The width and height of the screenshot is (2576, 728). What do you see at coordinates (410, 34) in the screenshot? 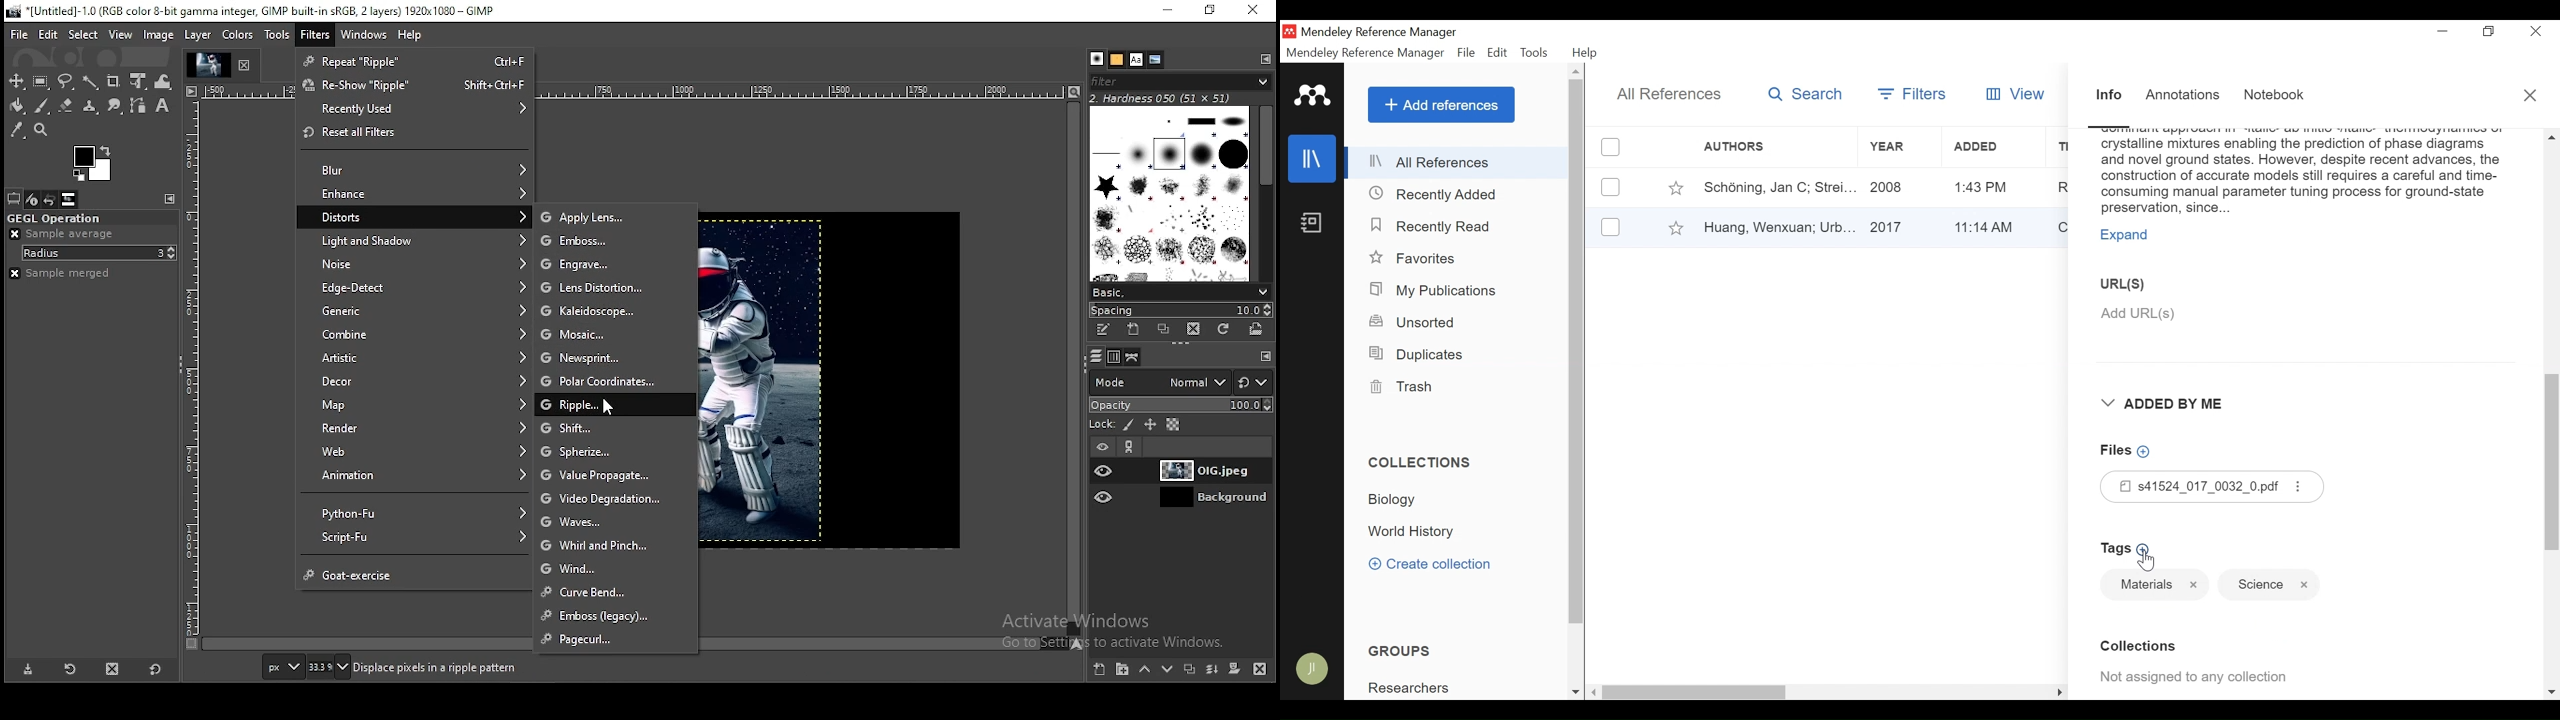
I see `help` at bounding box center [410, 34].